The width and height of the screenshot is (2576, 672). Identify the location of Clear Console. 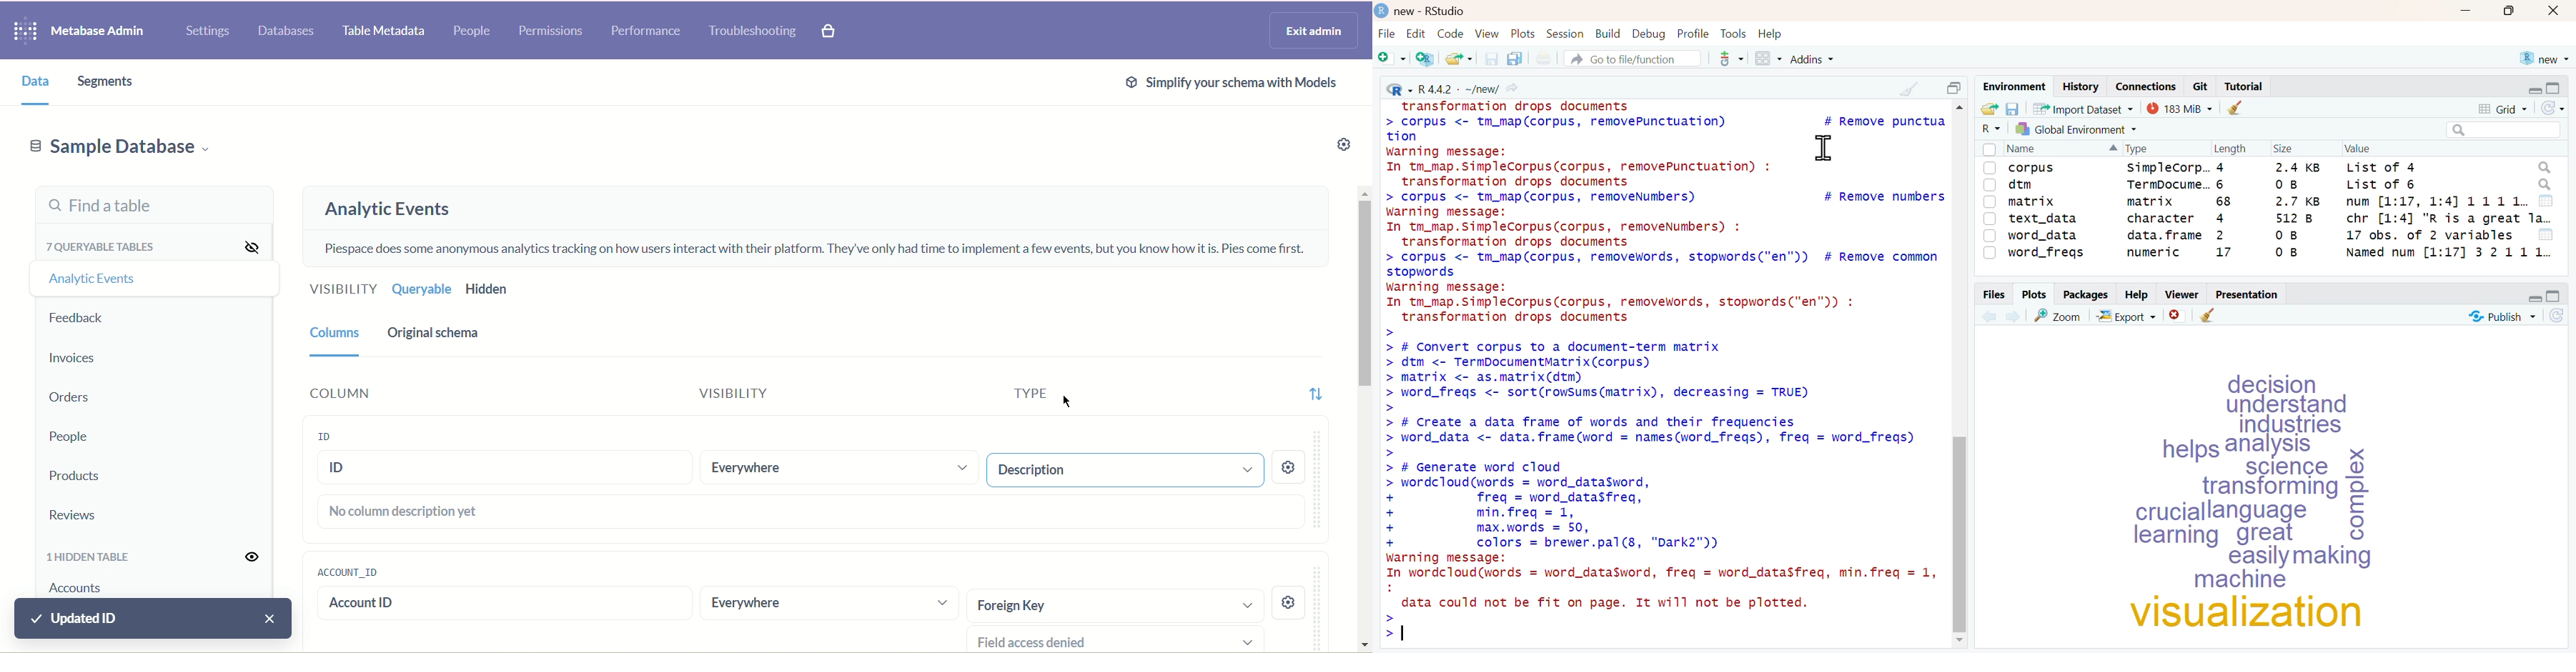
(2207, 316).